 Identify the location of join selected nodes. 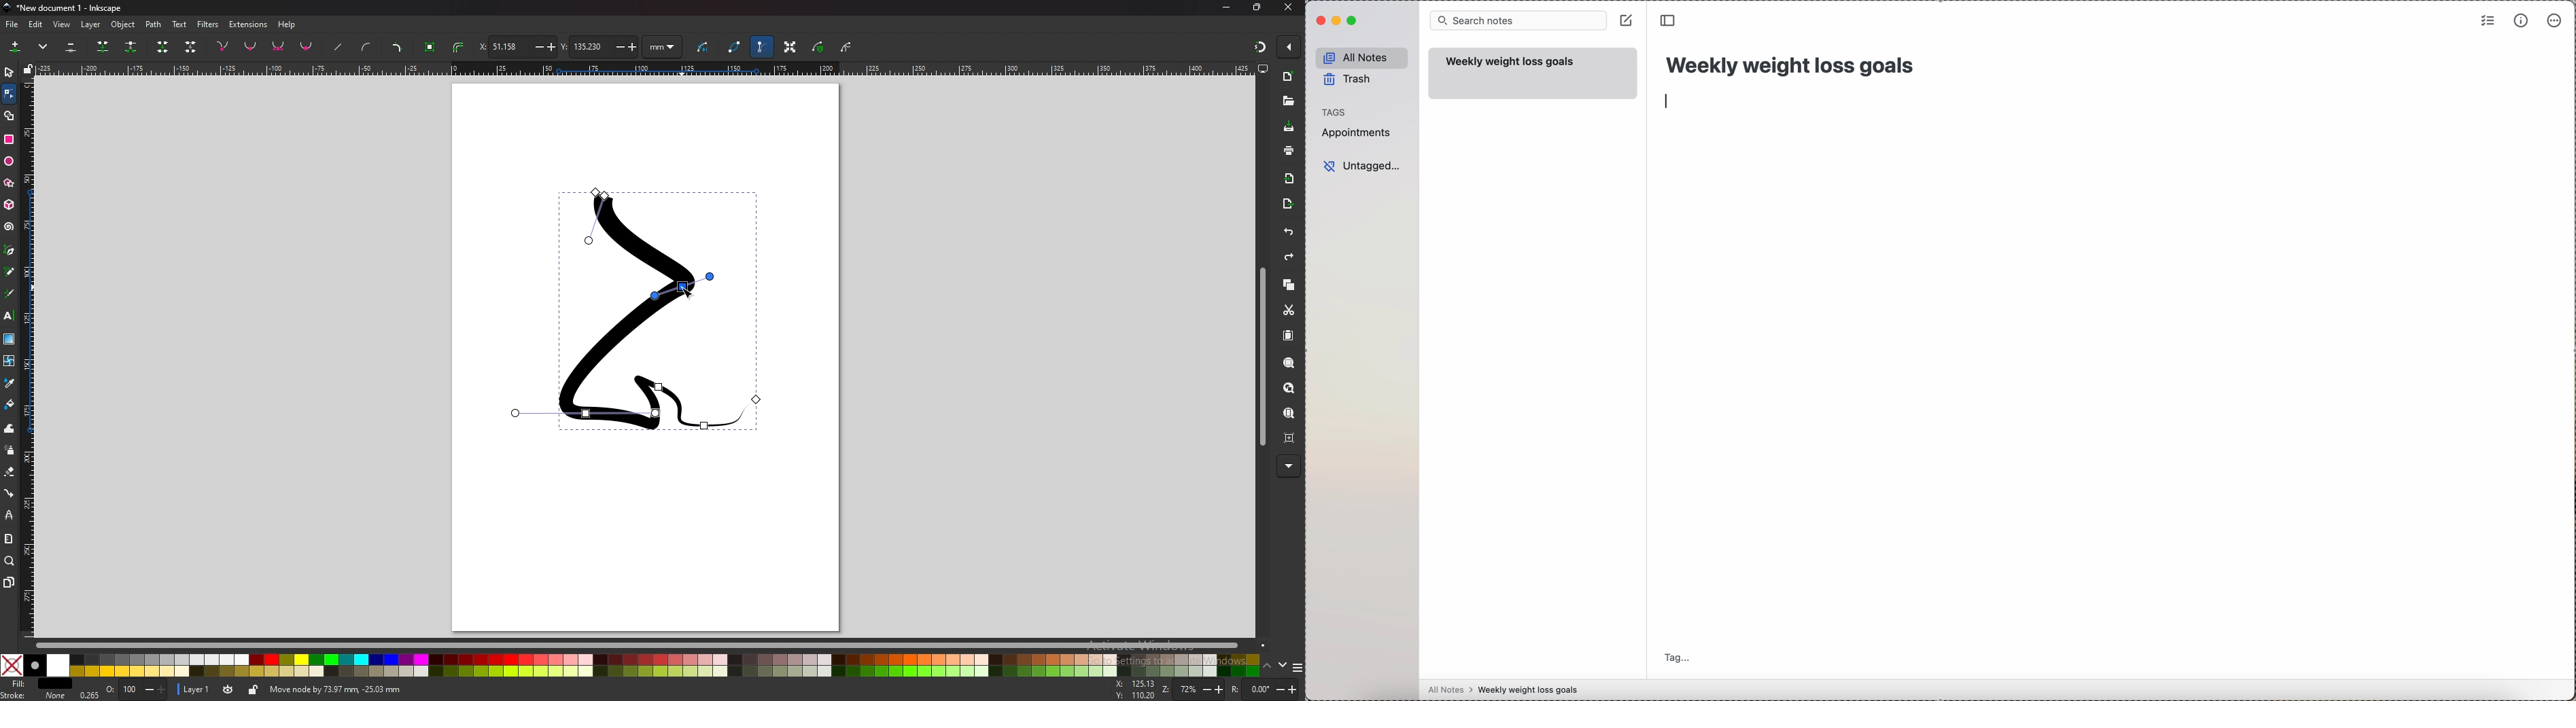
(103, 46).